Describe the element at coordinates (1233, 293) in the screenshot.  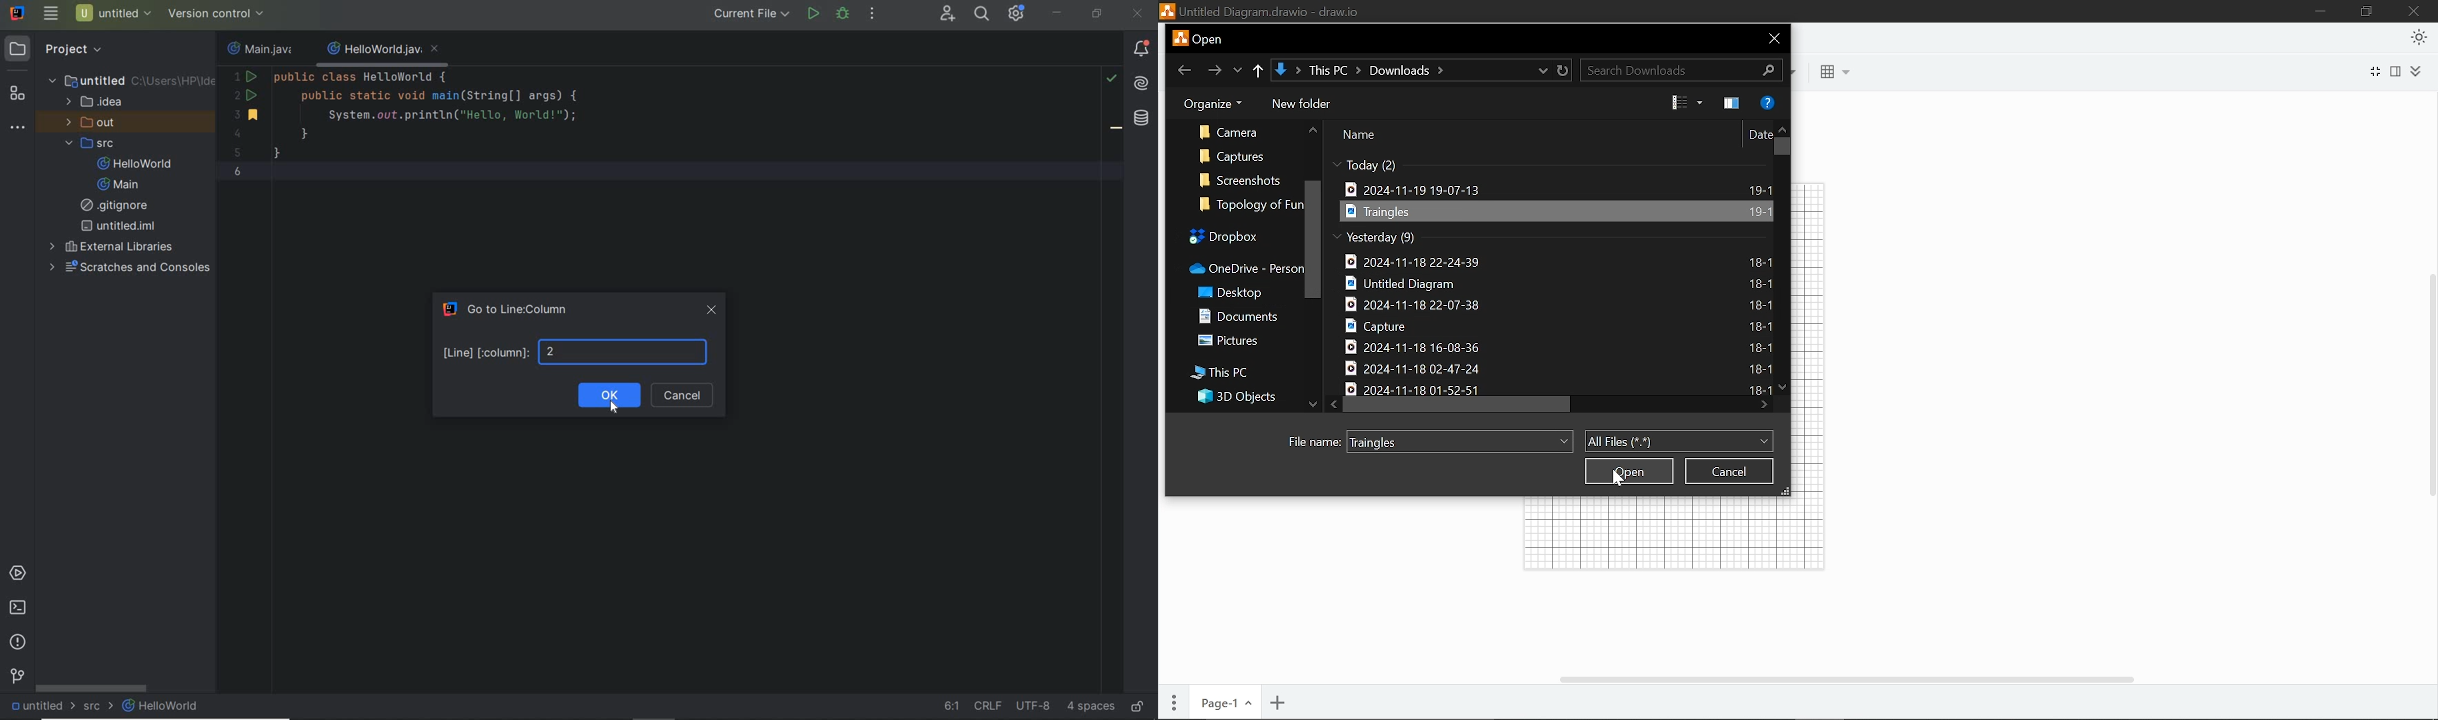
I see `Desktop` at that location.